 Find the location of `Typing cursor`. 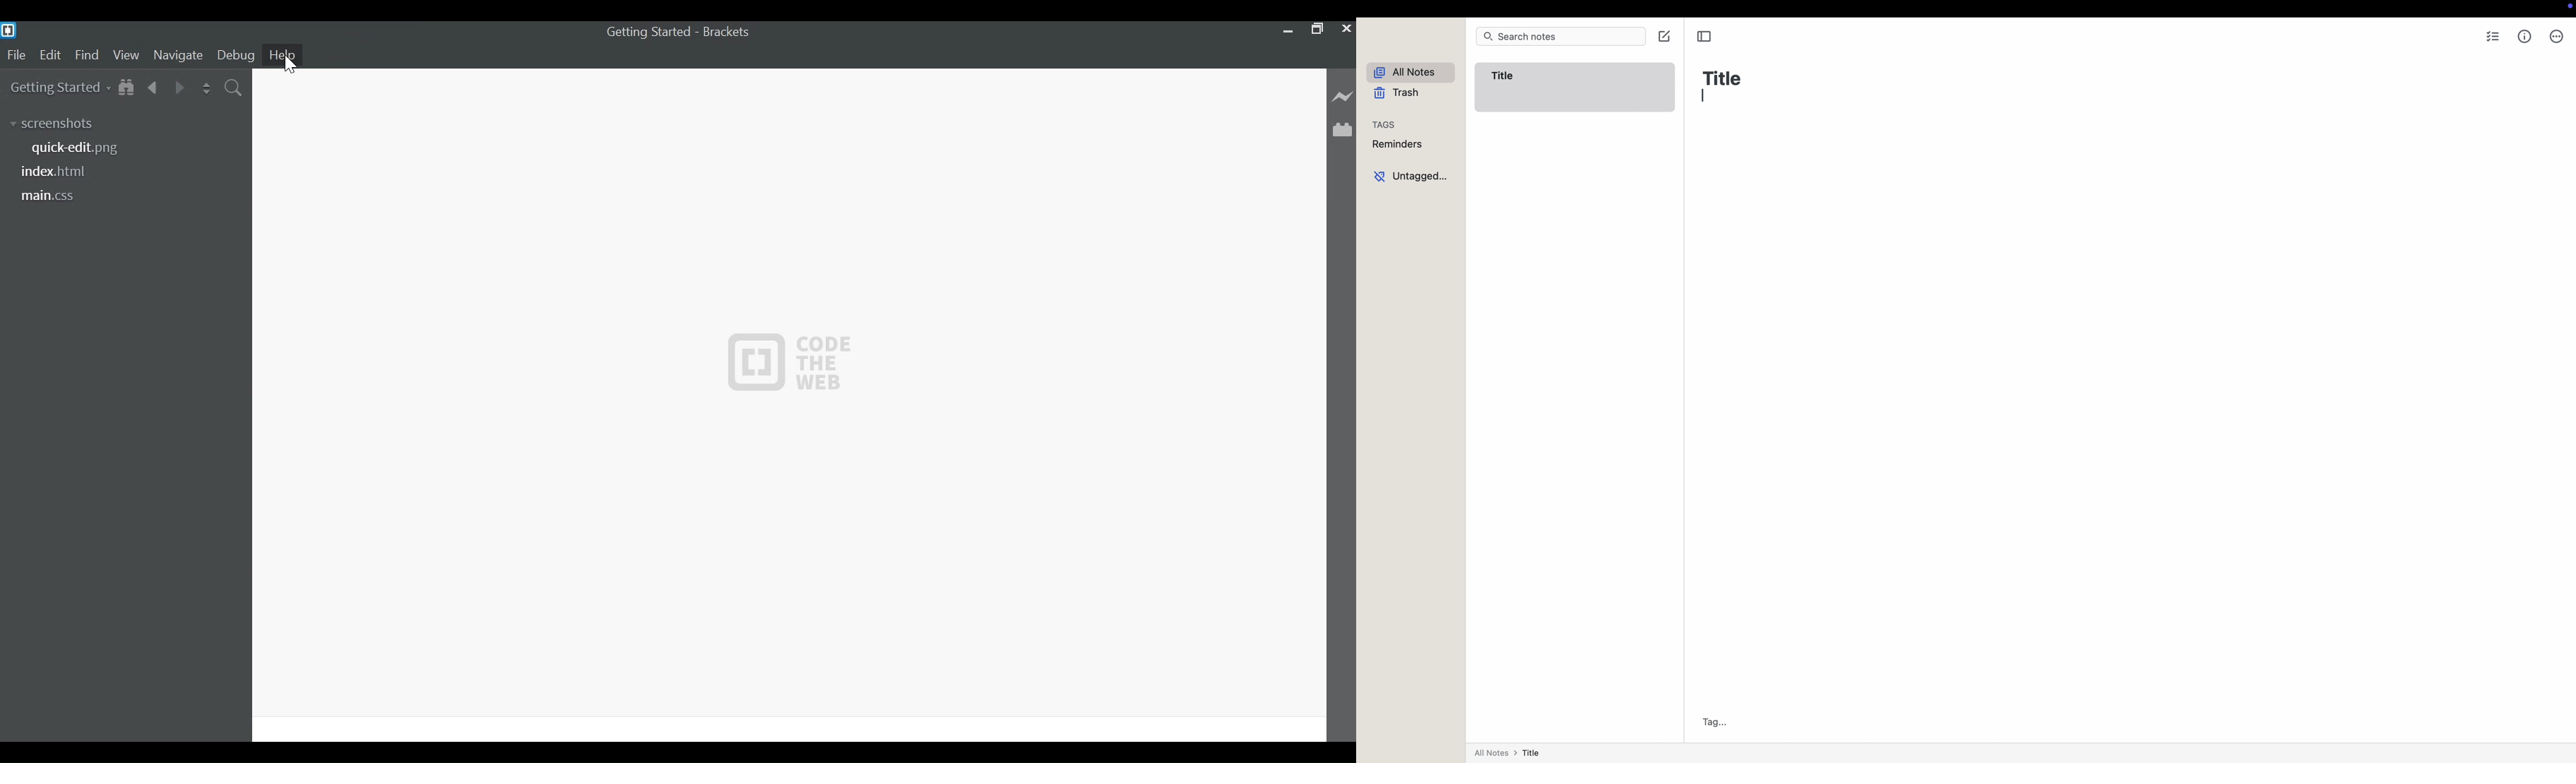

Typing cursor is located at coordinates (1704, 98).